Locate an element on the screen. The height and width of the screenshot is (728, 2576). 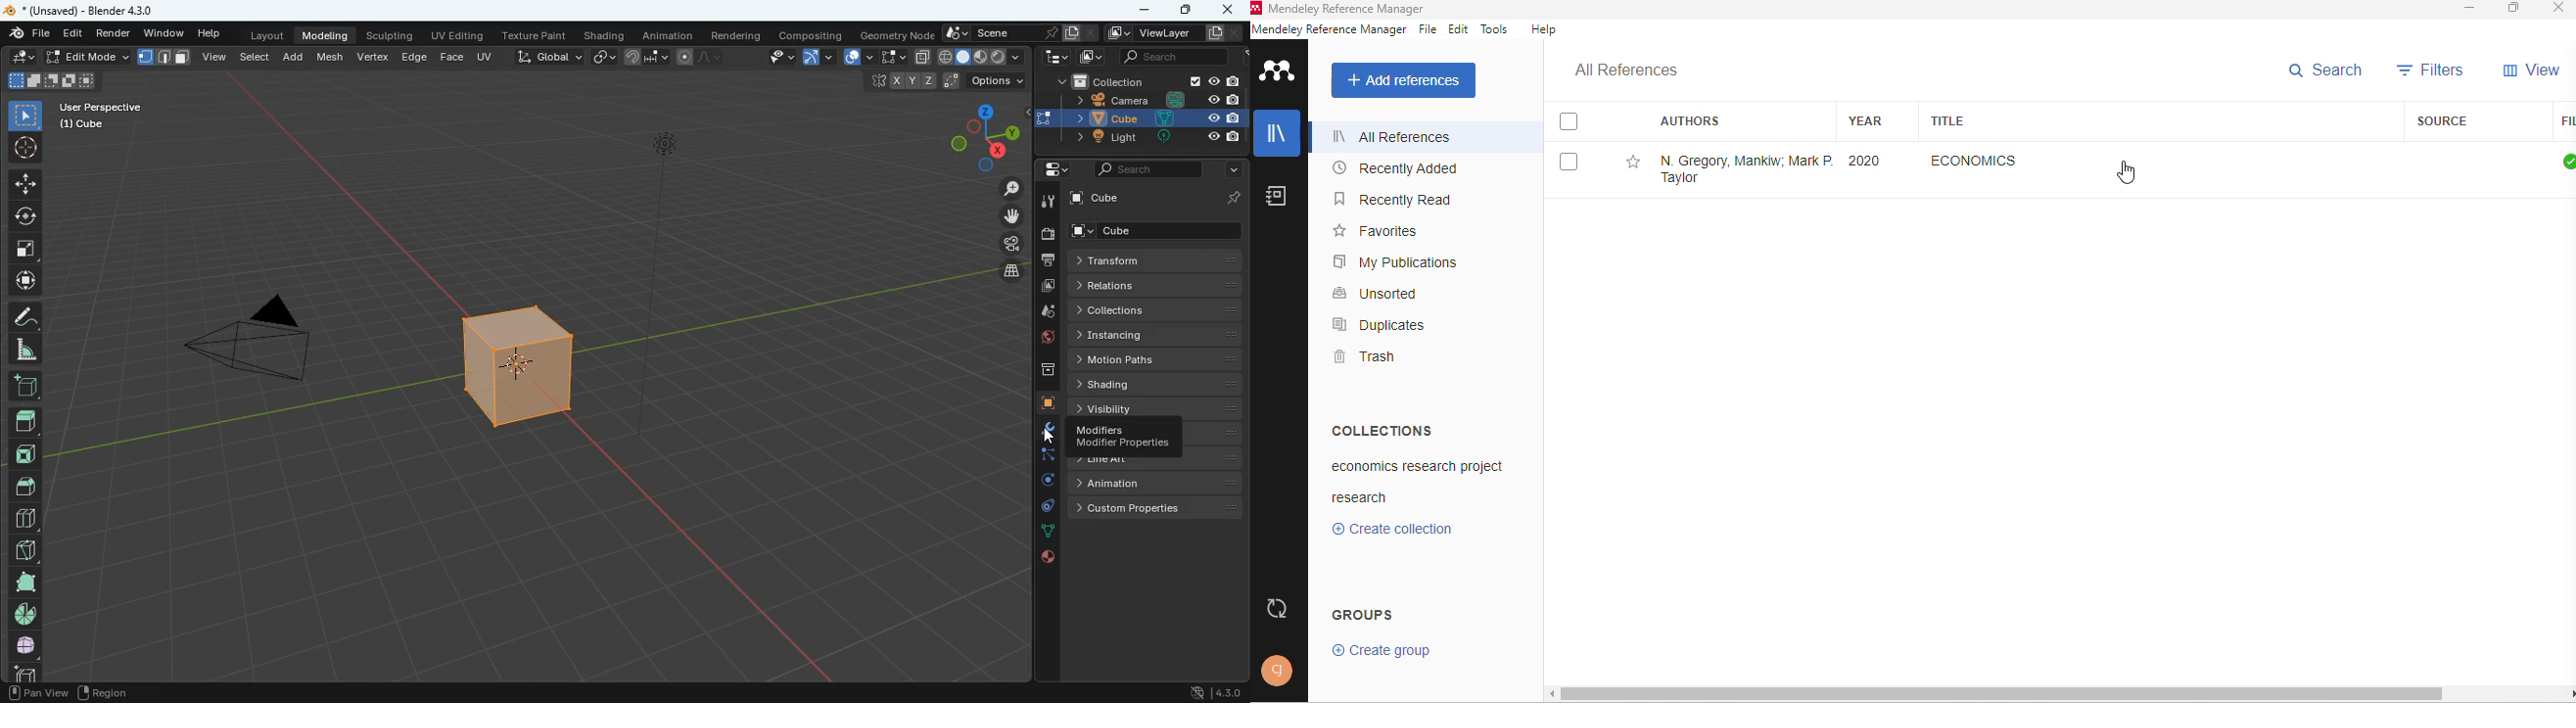
year is located at coordinates (1866, 121).